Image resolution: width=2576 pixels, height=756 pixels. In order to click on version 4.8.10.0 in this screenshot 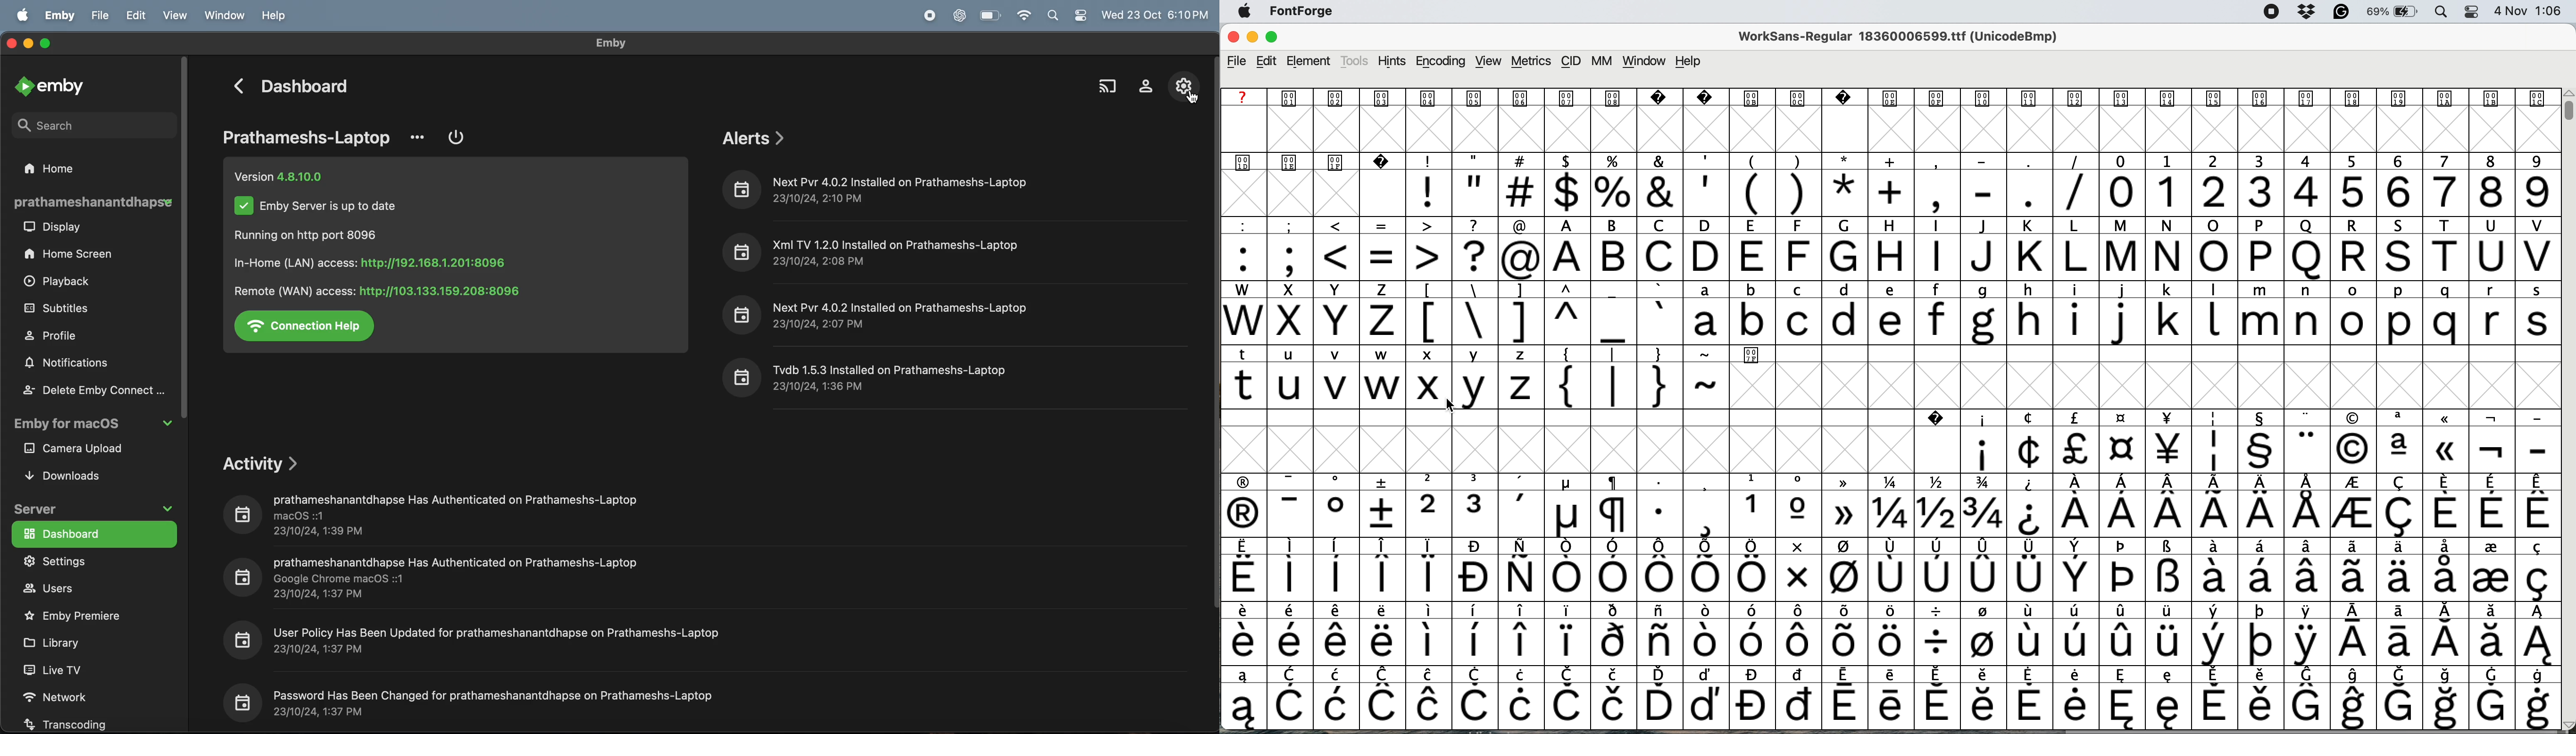, I will do `click(281, 174)`.